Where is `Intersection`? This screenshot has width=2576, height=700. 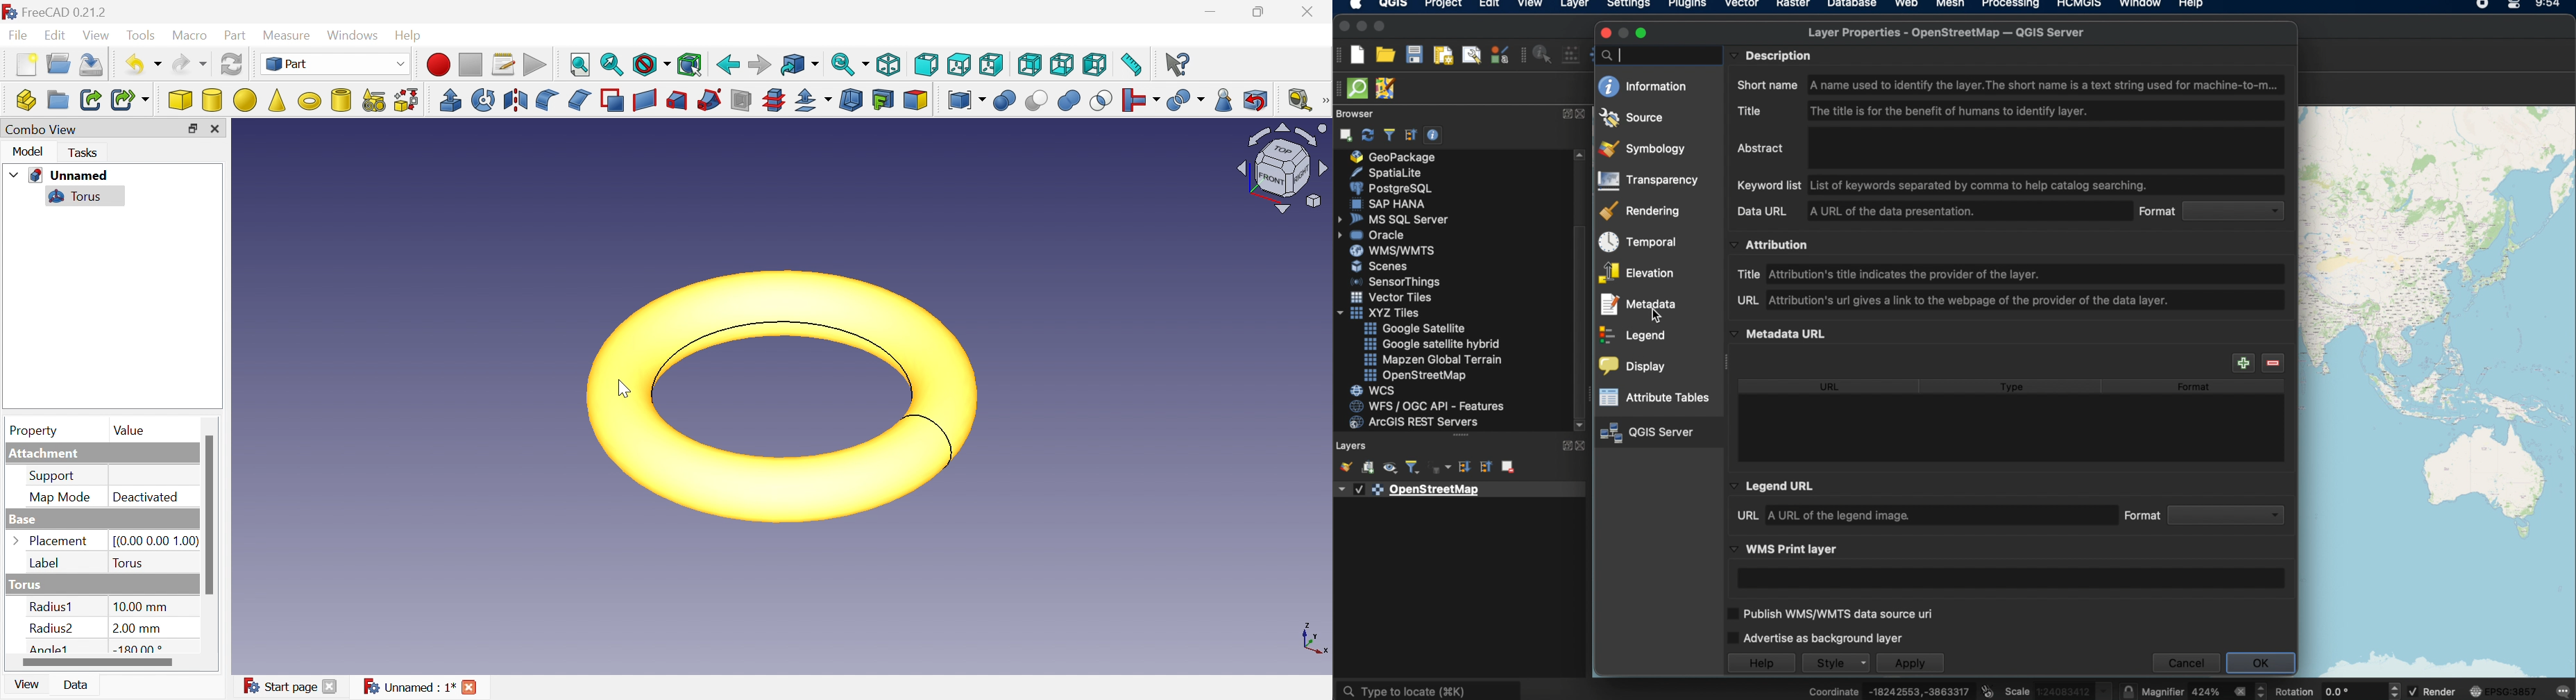
Intersection is located at coordinates (1101, 101).